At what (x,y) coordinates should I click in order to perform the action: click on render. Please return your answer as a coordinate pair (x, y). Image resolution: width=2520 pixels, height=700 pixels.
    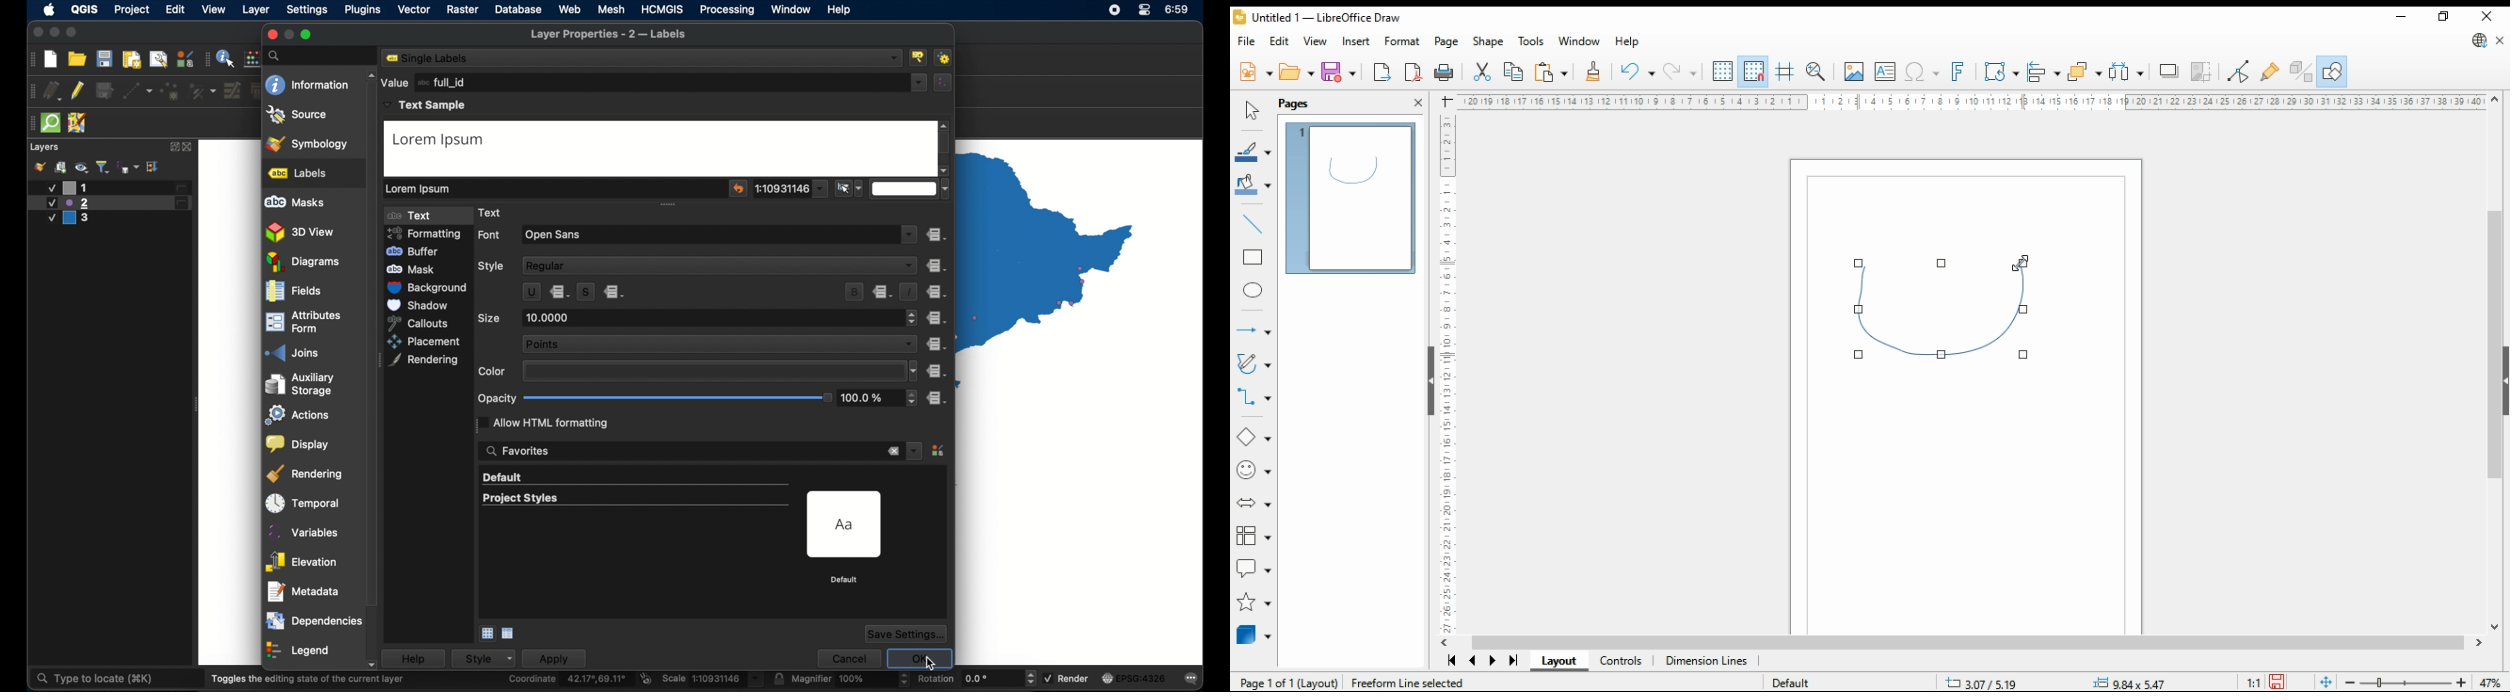
    Looking at the image, I should click on (1066, 677).